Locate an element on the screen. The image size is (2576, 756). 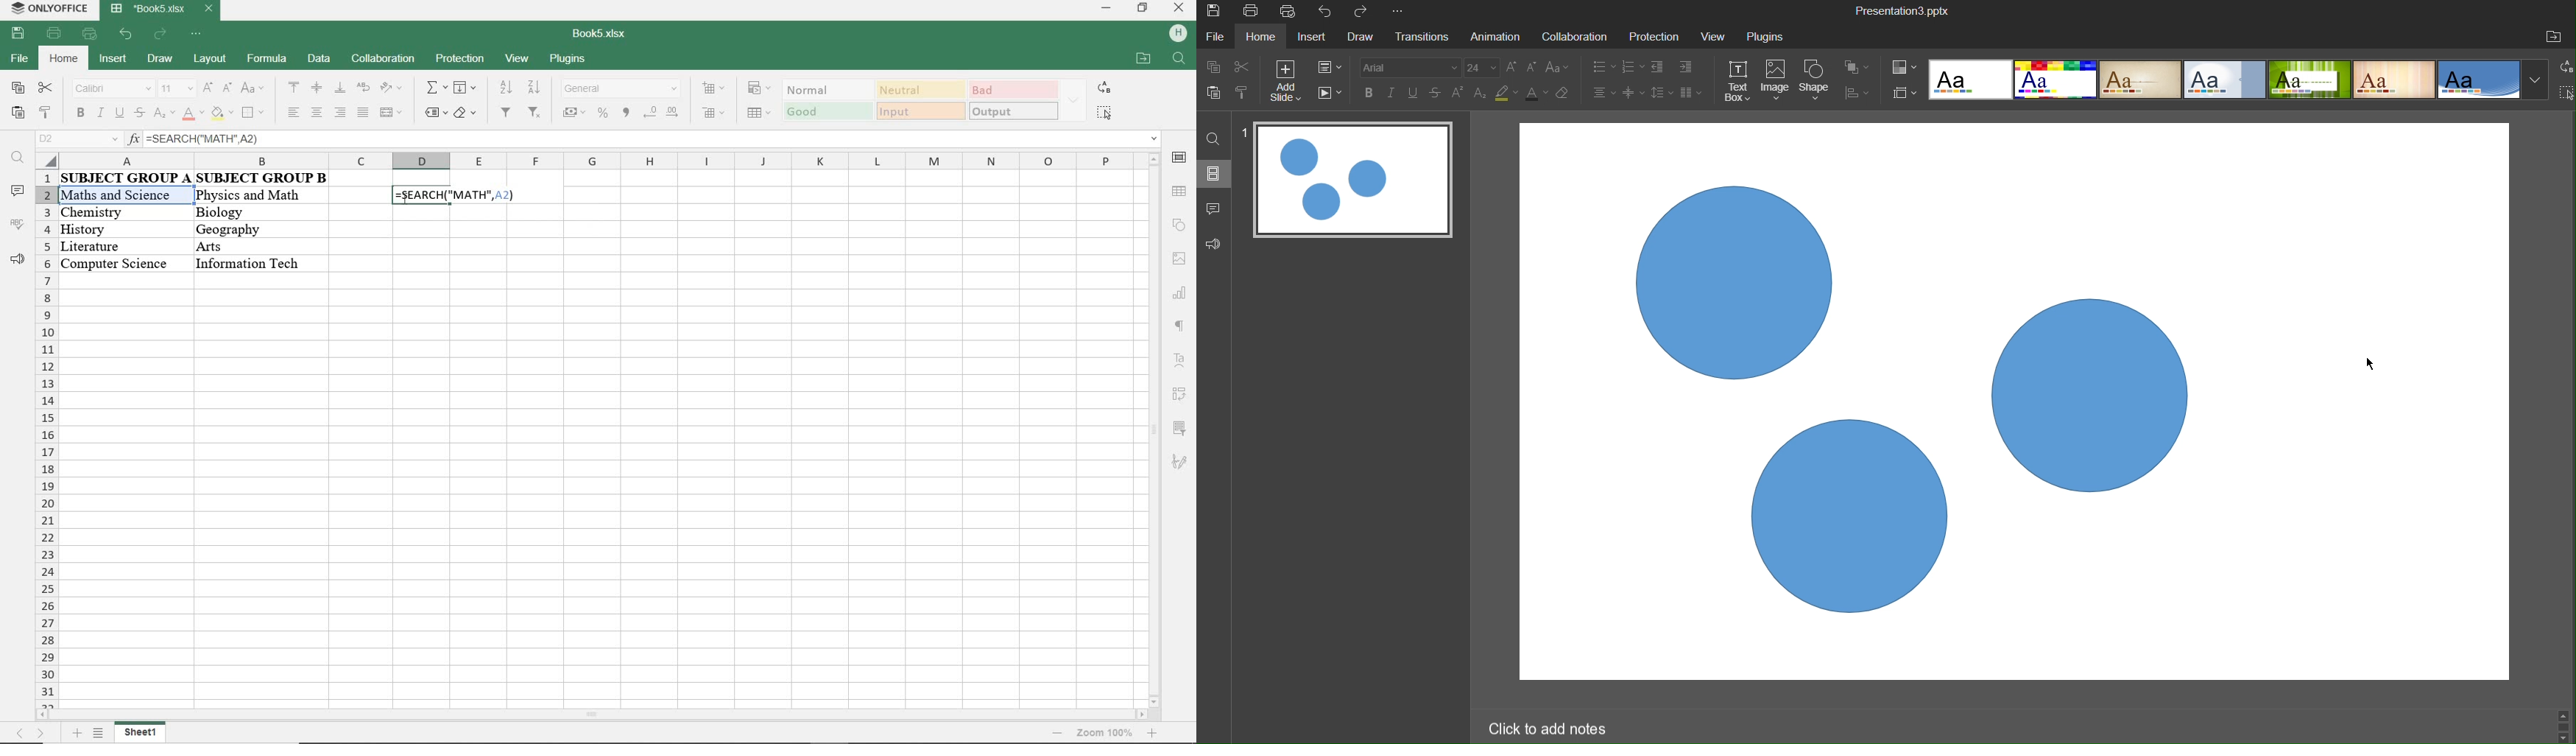
sort descending is located at coordinates (534, 88).